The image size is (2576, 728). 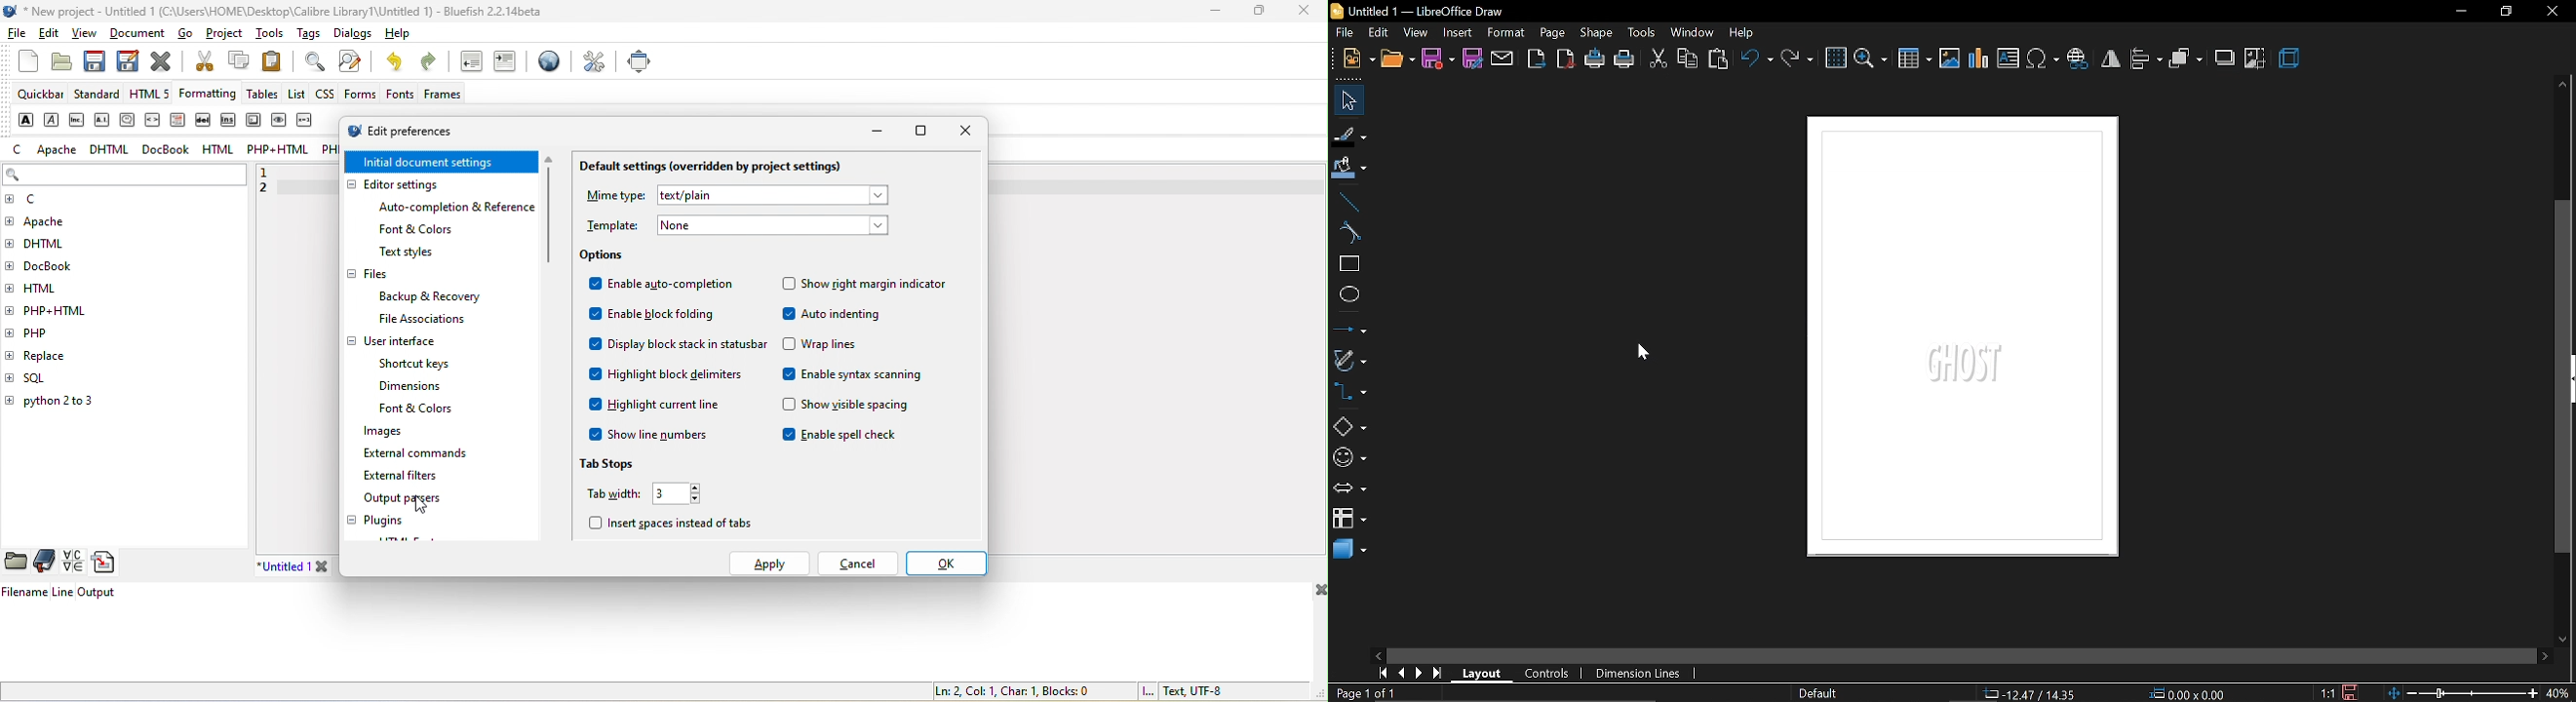 I want to click on close, so click(x=161, y=60).